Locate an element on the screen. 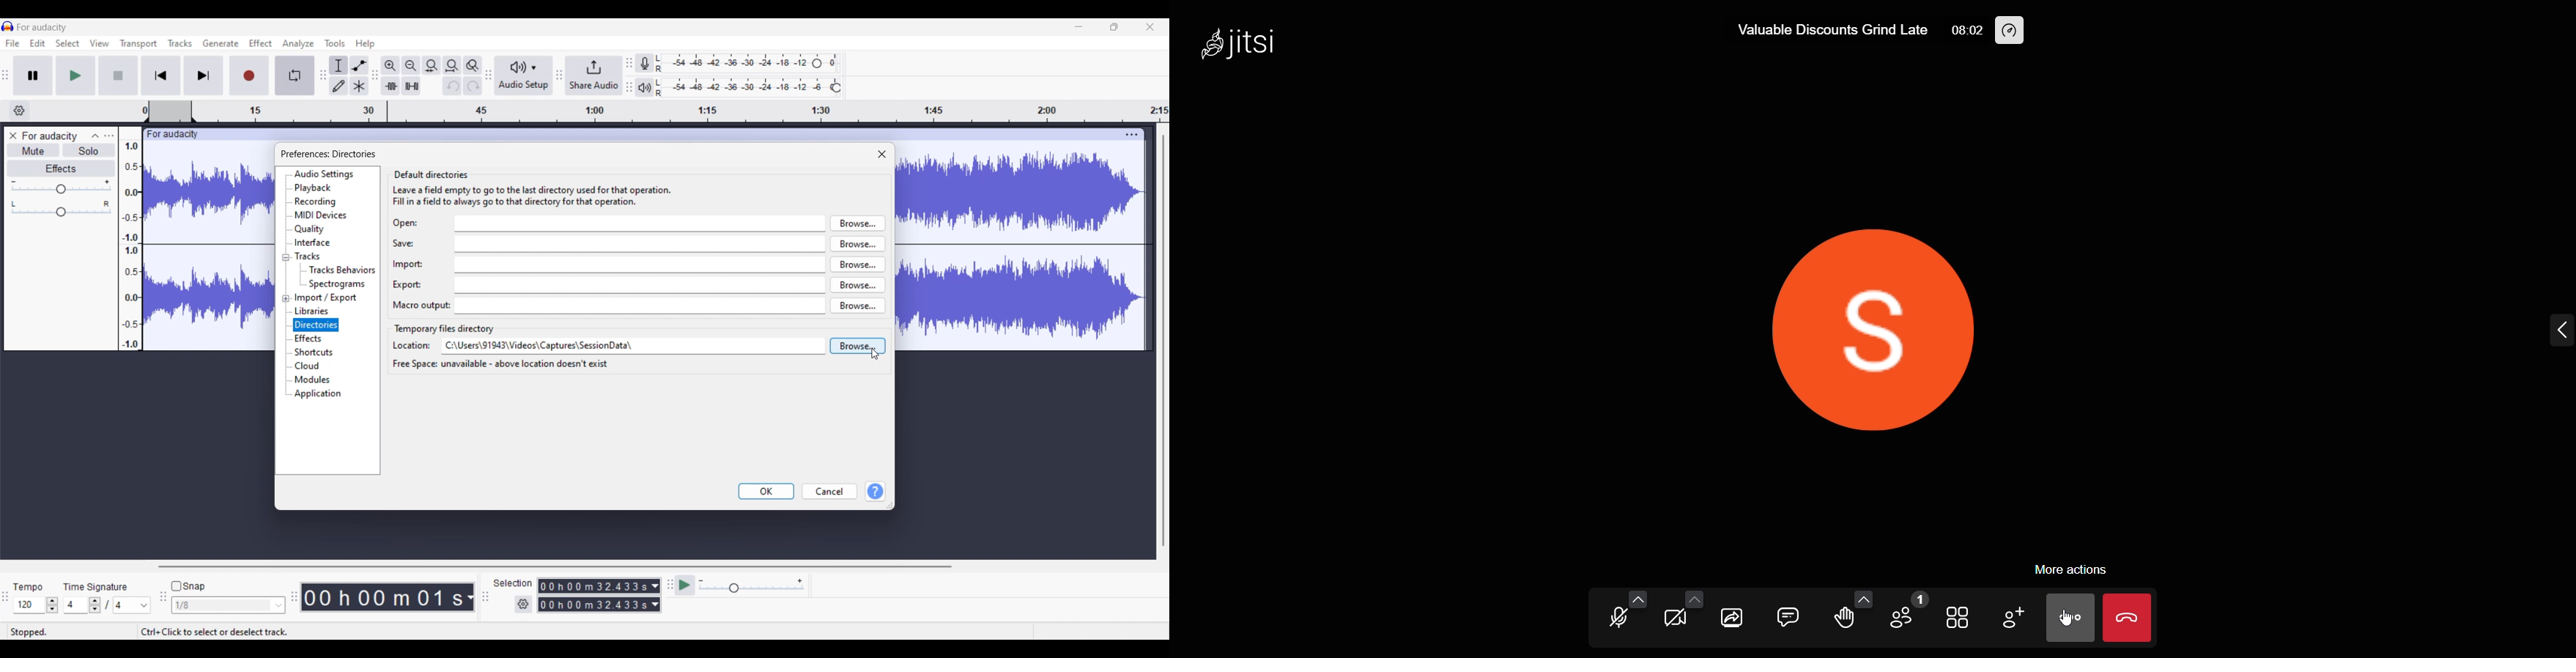  participants is located at coordinates (1906, 613).